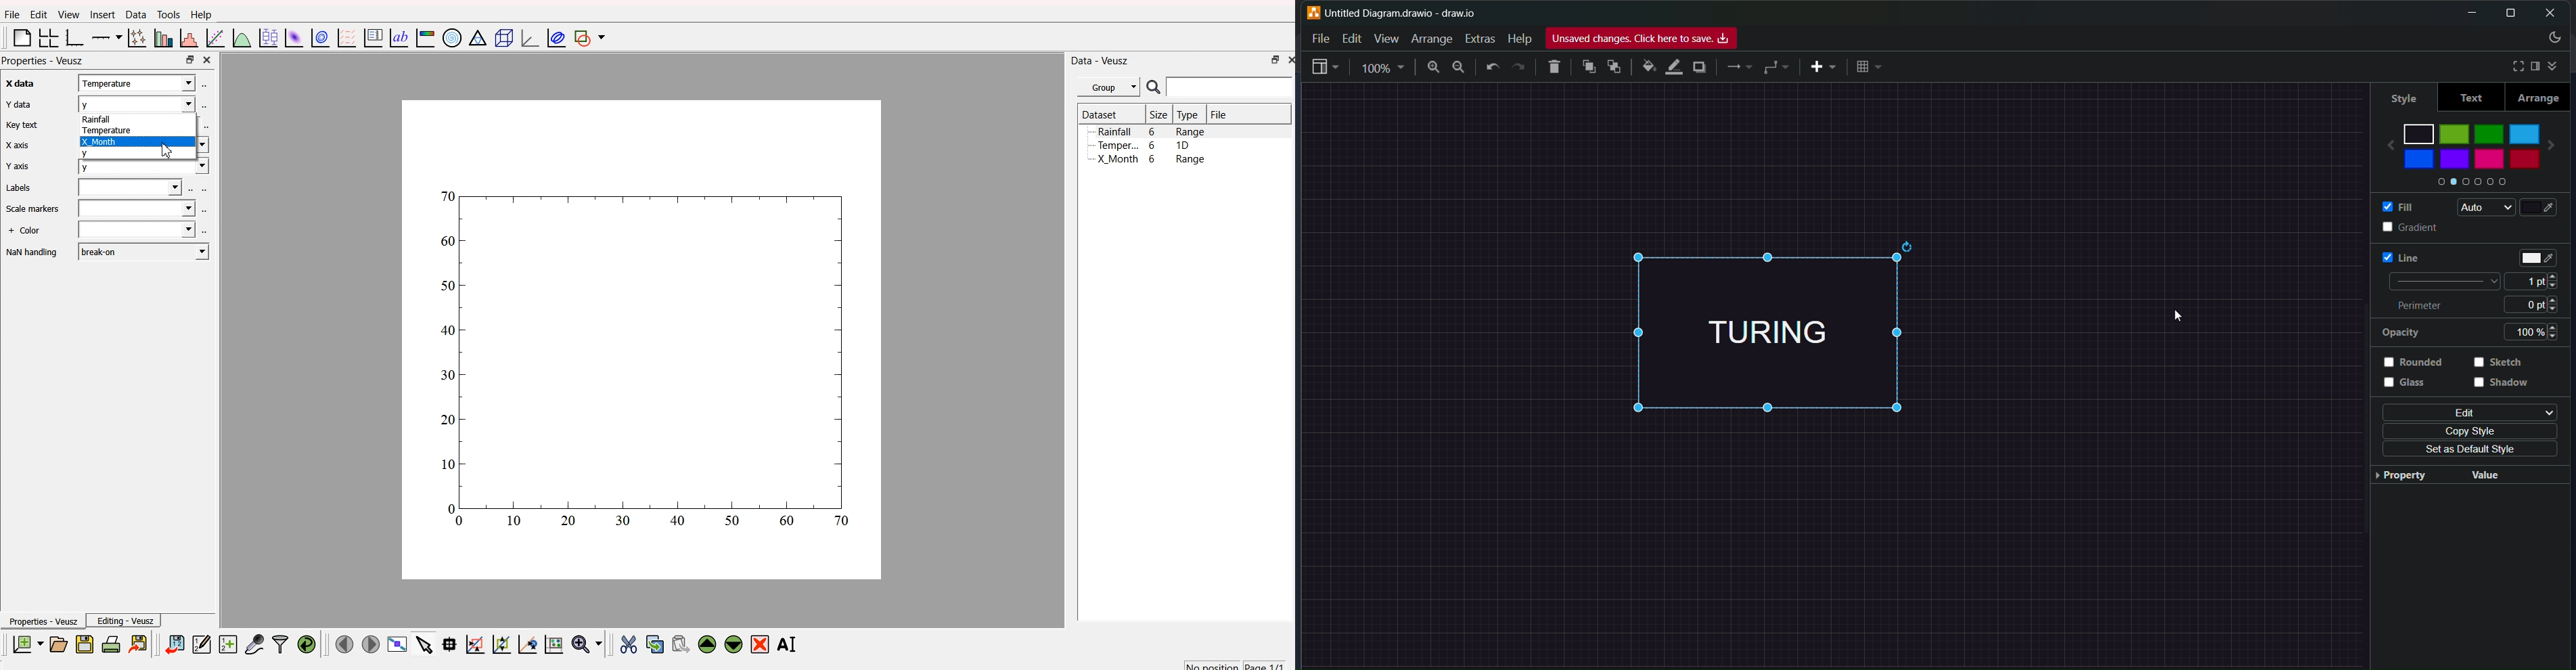  What do you see at coordinates (1100, 114) in the screenshot?
I see `Dataset` at bounding box center [1100, 114].